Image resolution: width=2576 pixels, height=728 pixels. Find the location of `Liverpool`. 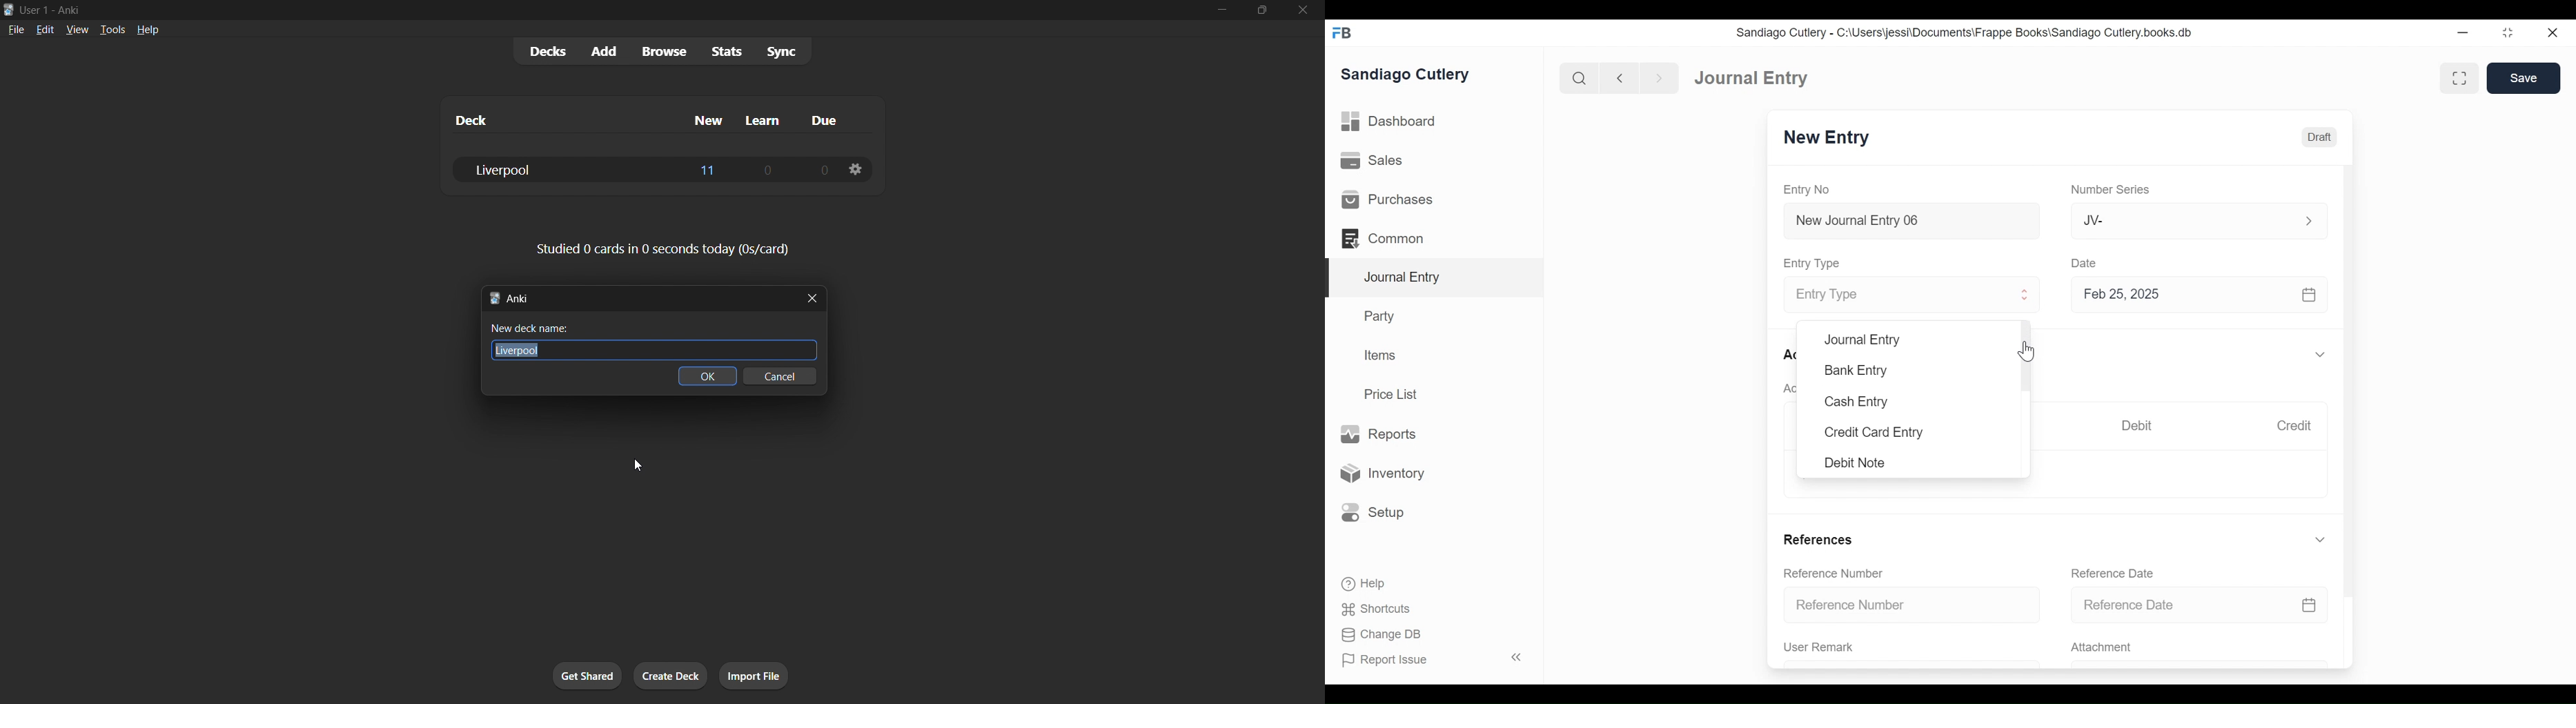

Liverpool is located at coordinates (658, 349).